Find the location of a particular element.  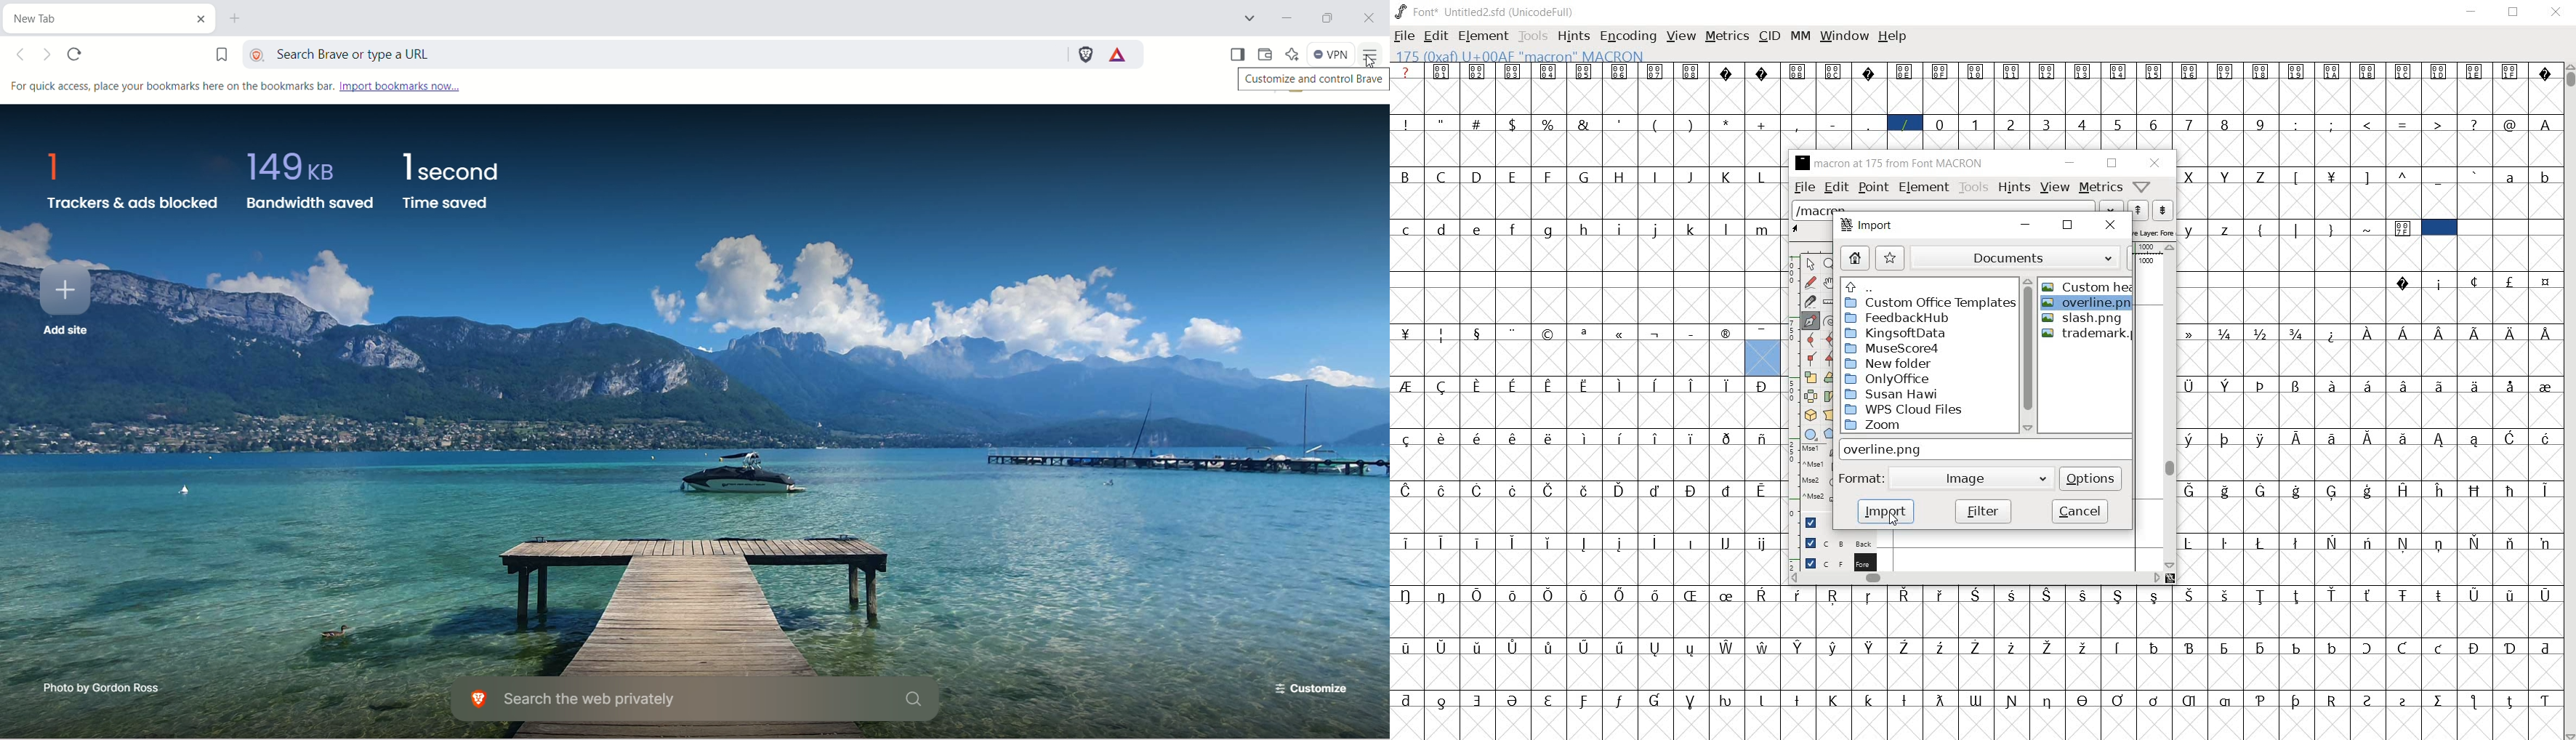

cell selected is located at coordinates (2439, 228).